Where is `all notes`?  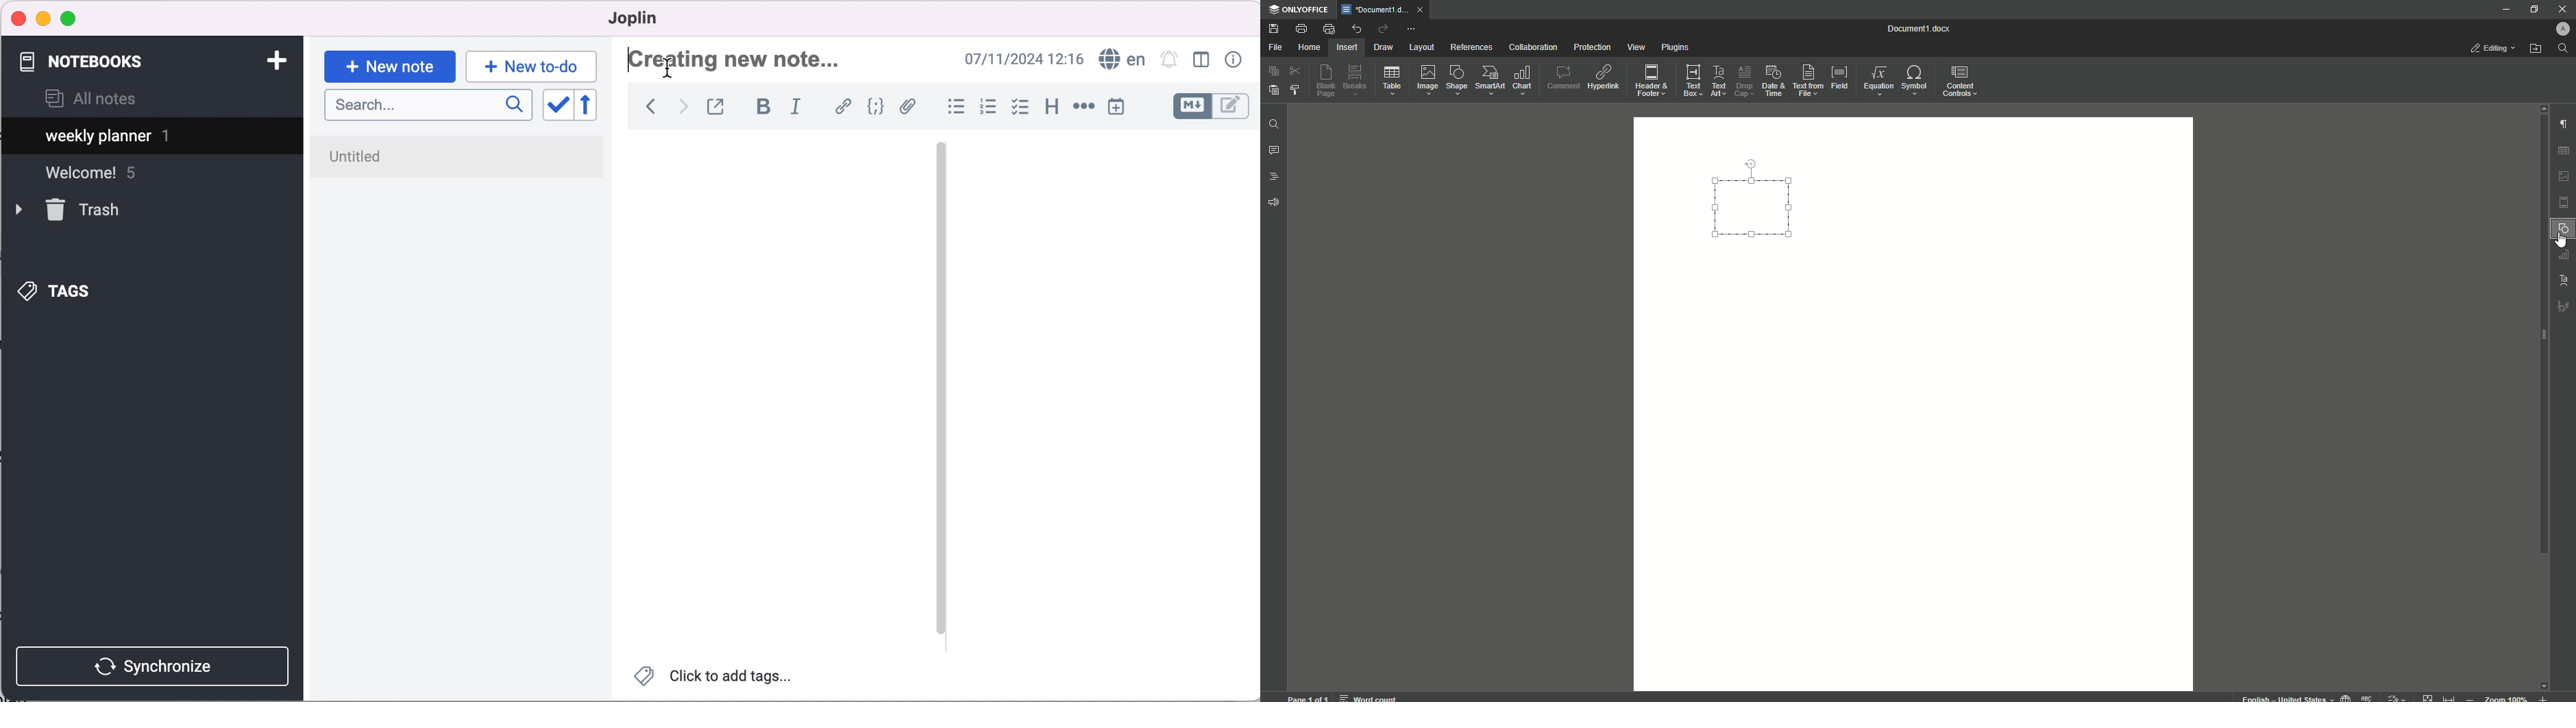 all notes is located at coordinates (91, 100).